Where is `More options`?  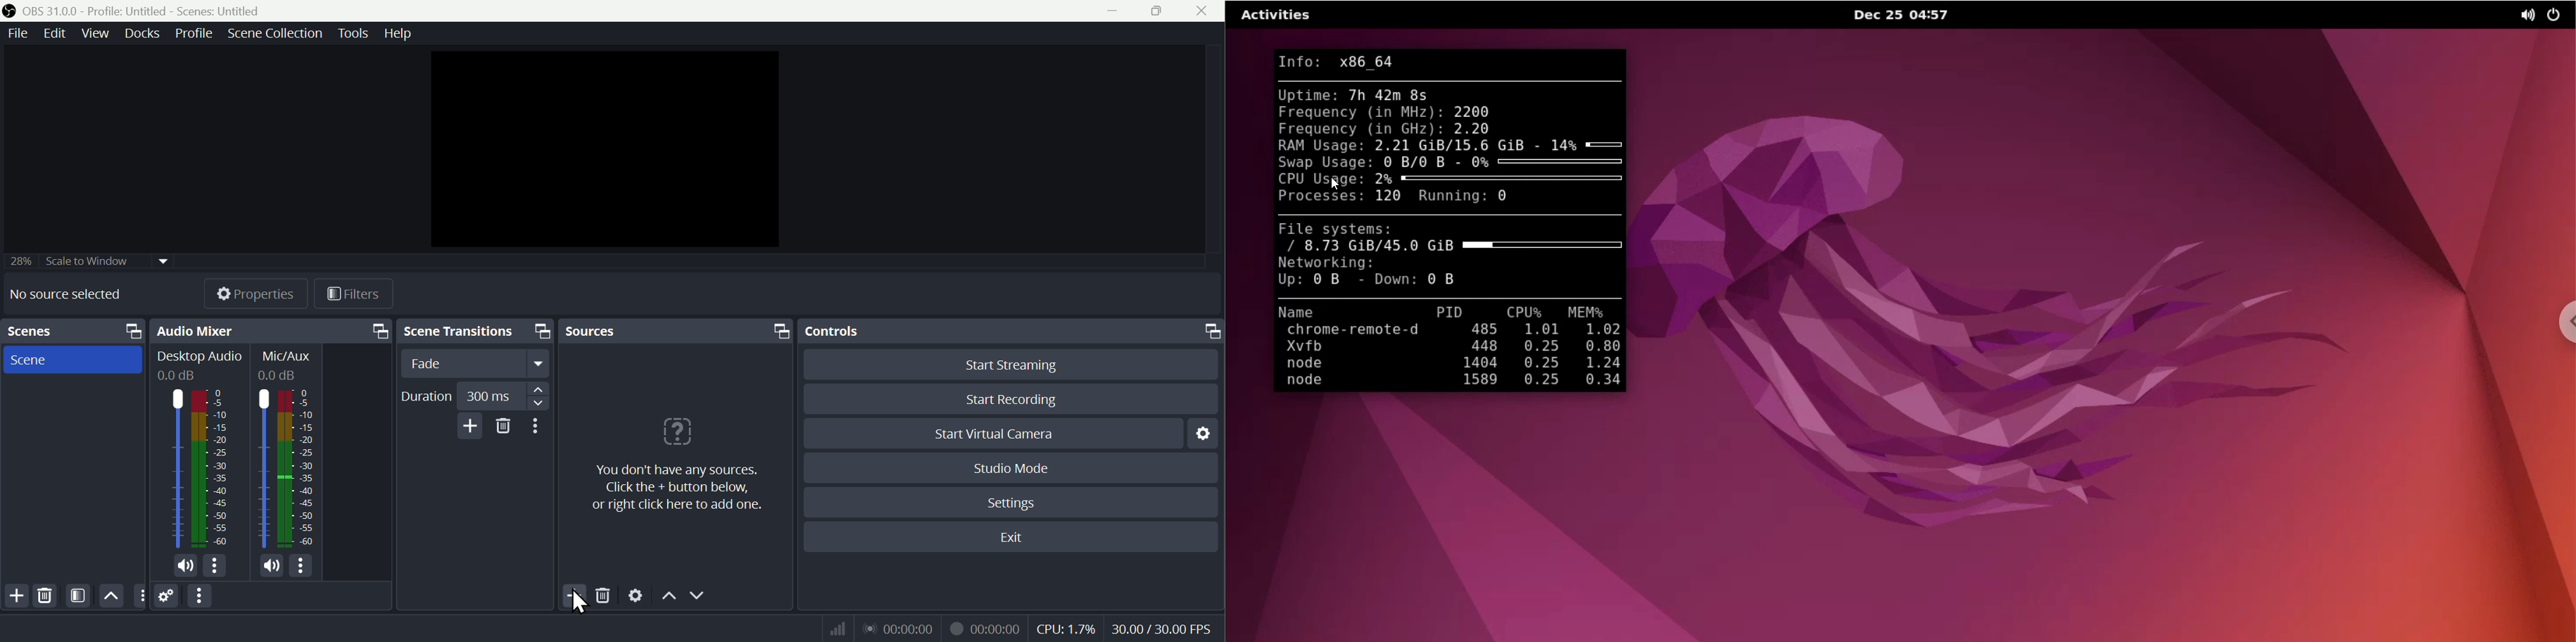 More options is located at coordinates (216, 566).